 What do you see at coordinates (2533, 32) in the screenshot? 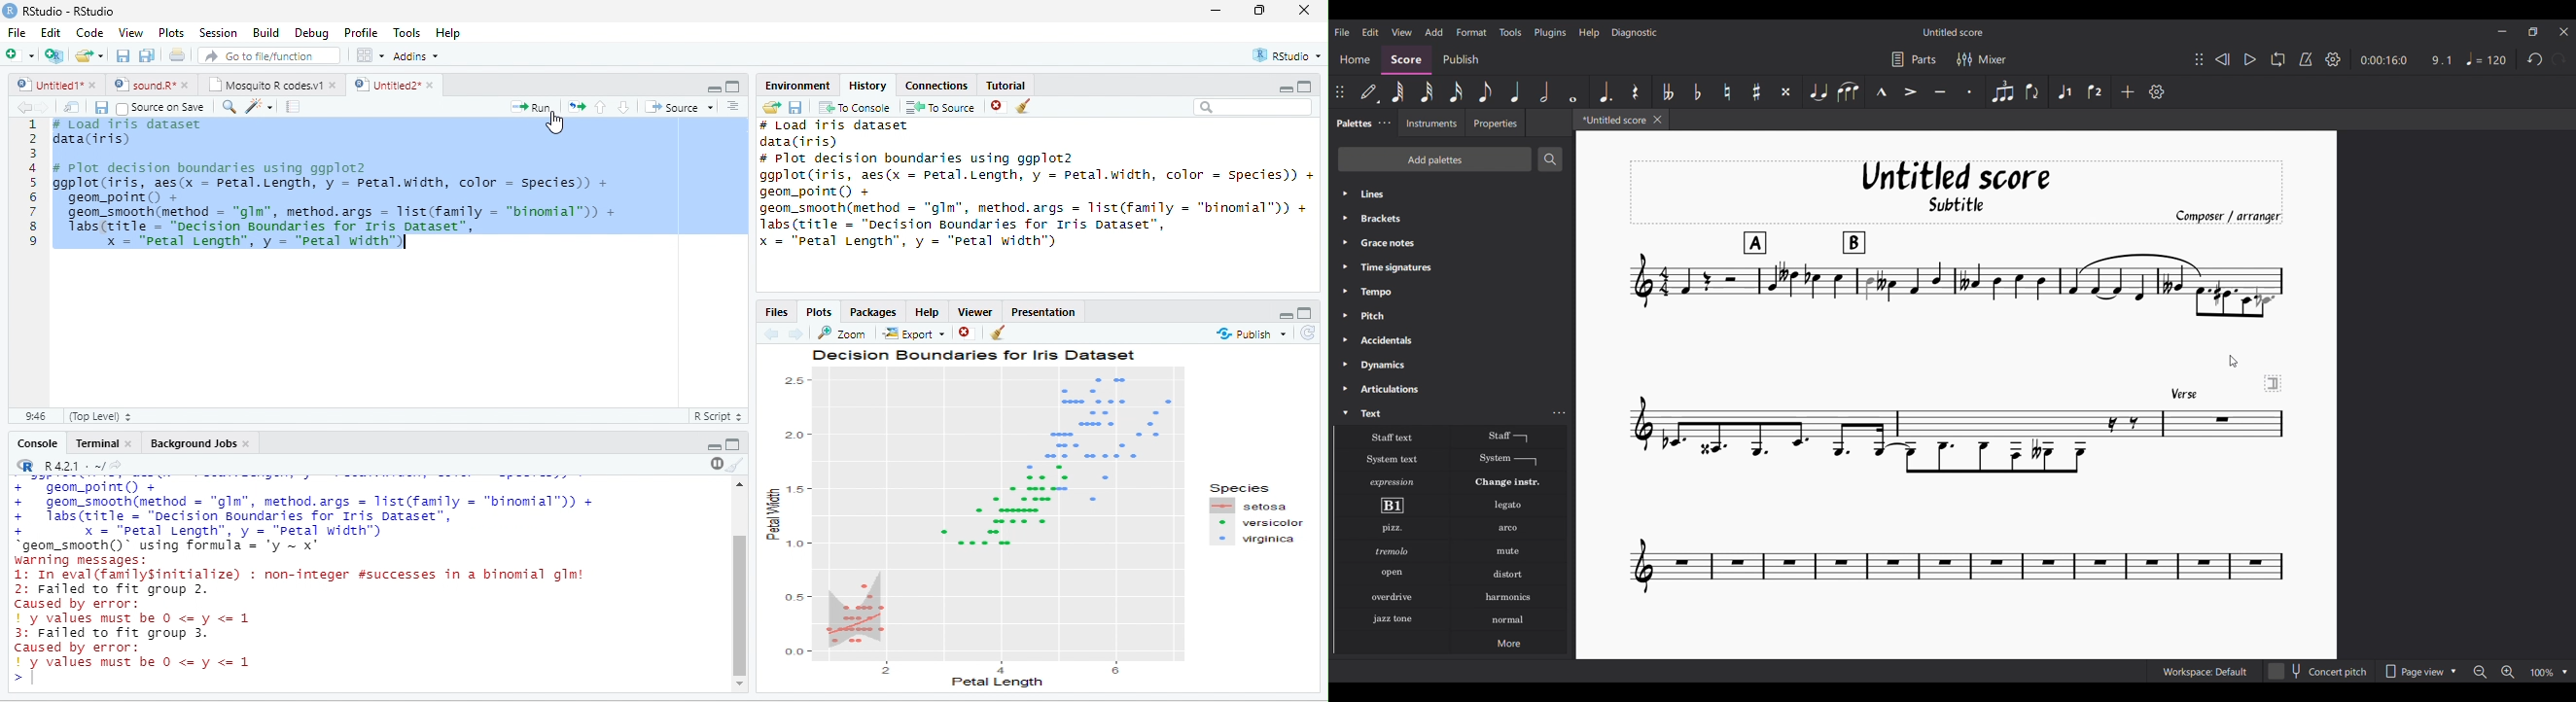
I see `Show in smaller tab` at bounding box center [2533, 32].